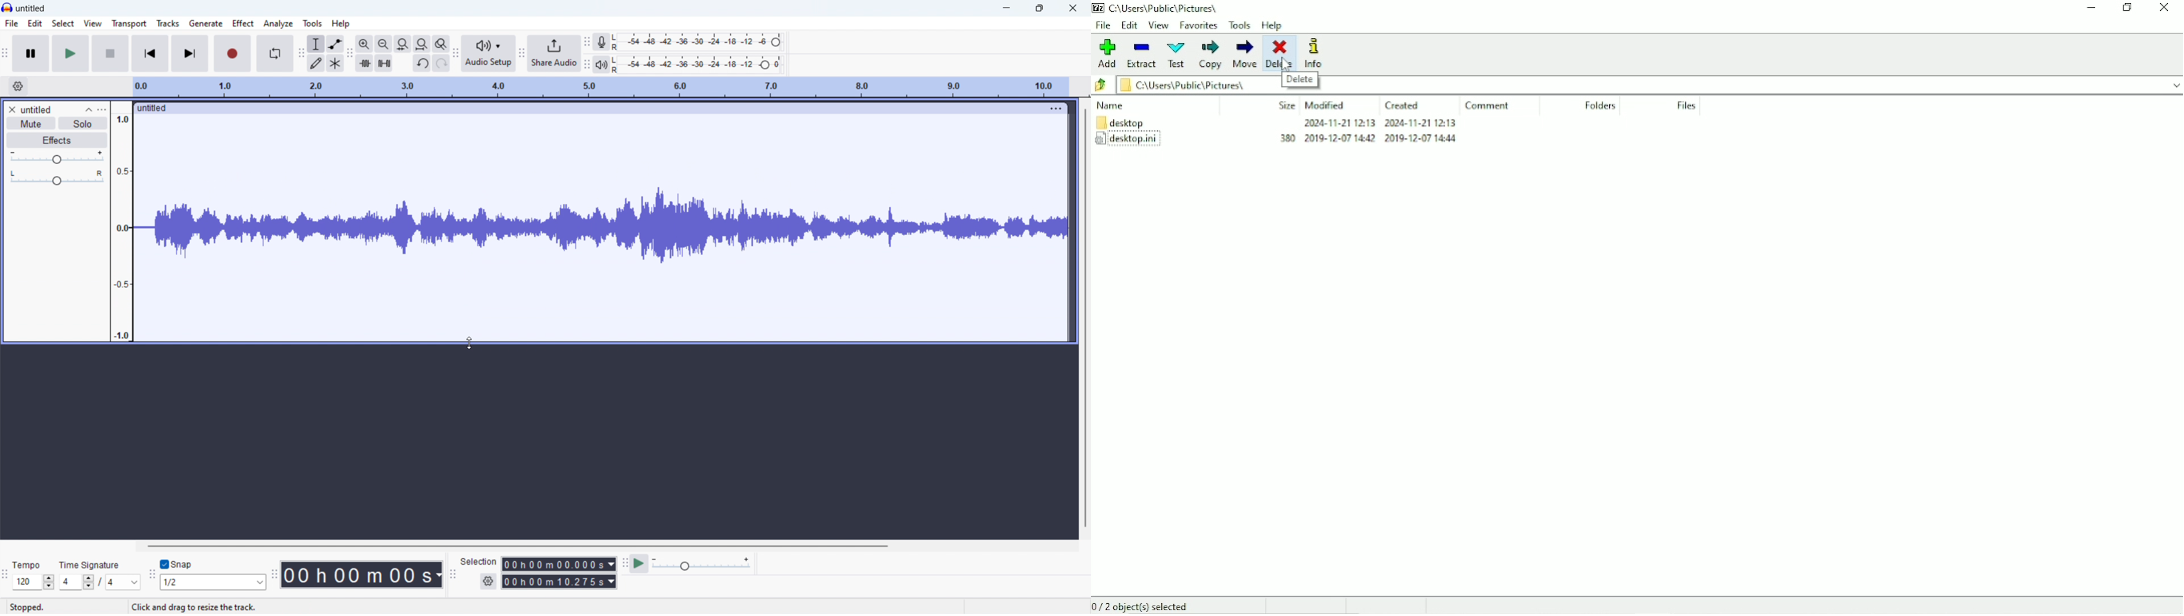 Image resolution: width=2184 pixels, height=616 pixels. I want to click on collapse, so click(92, 109).